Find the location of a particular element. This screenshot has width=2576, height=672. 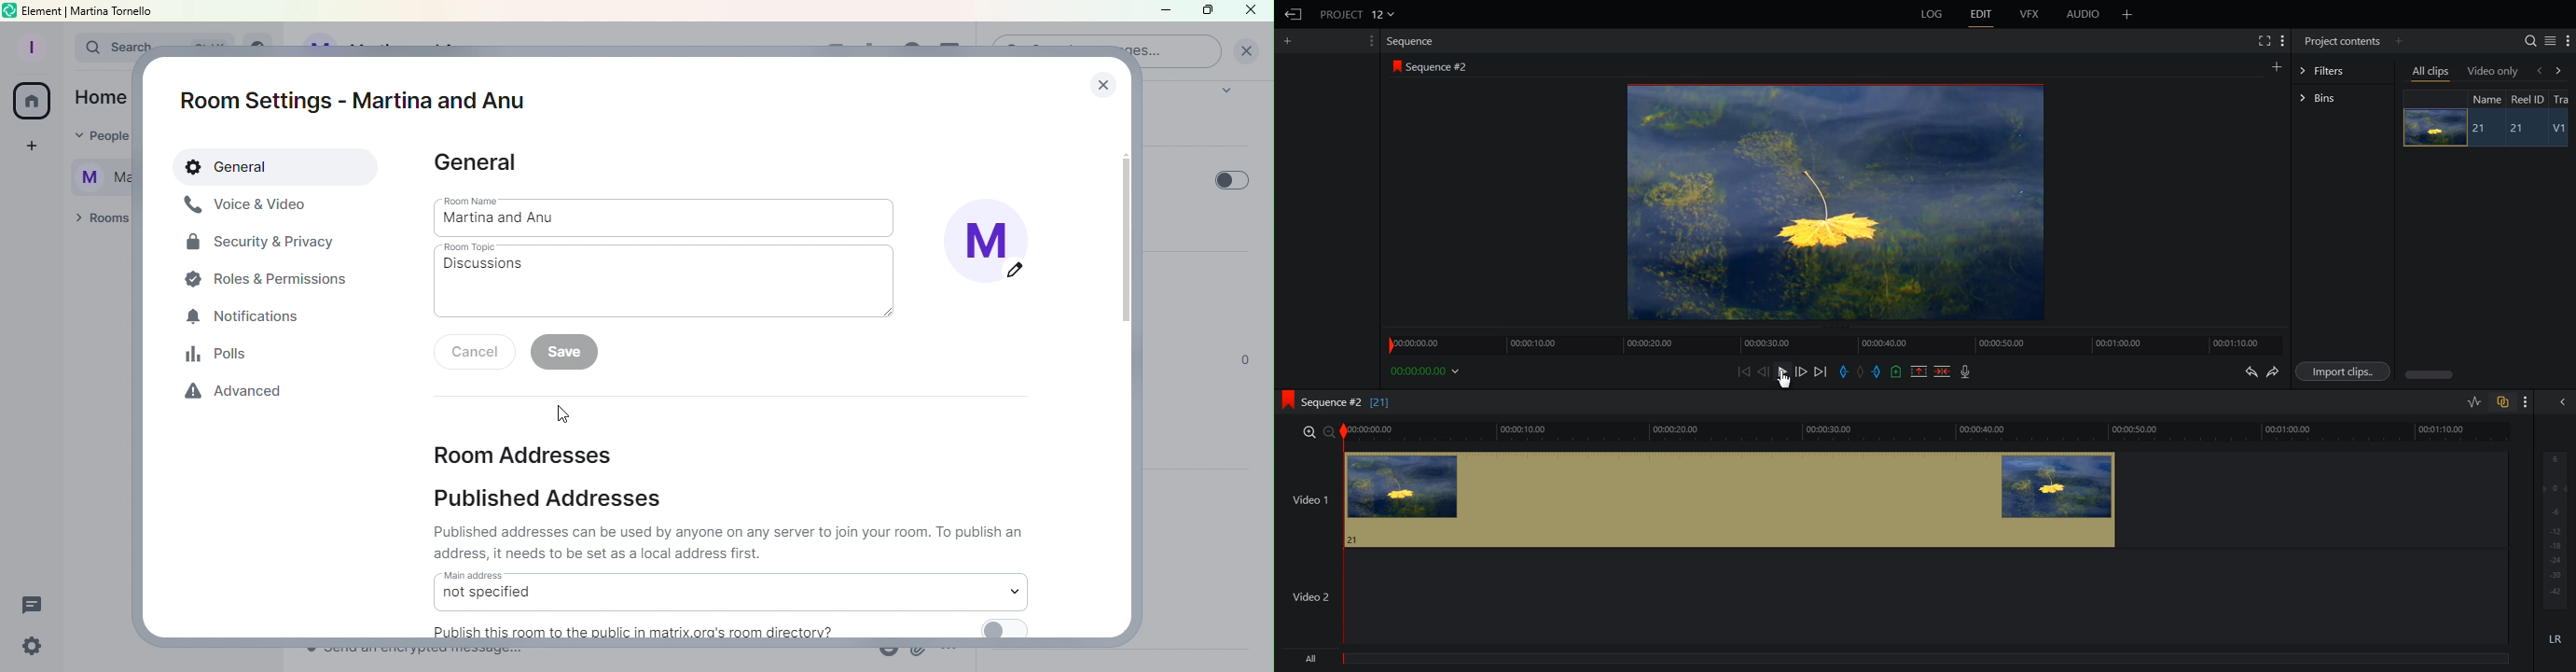

Show setting menu is located at coordinates (1370, 41).